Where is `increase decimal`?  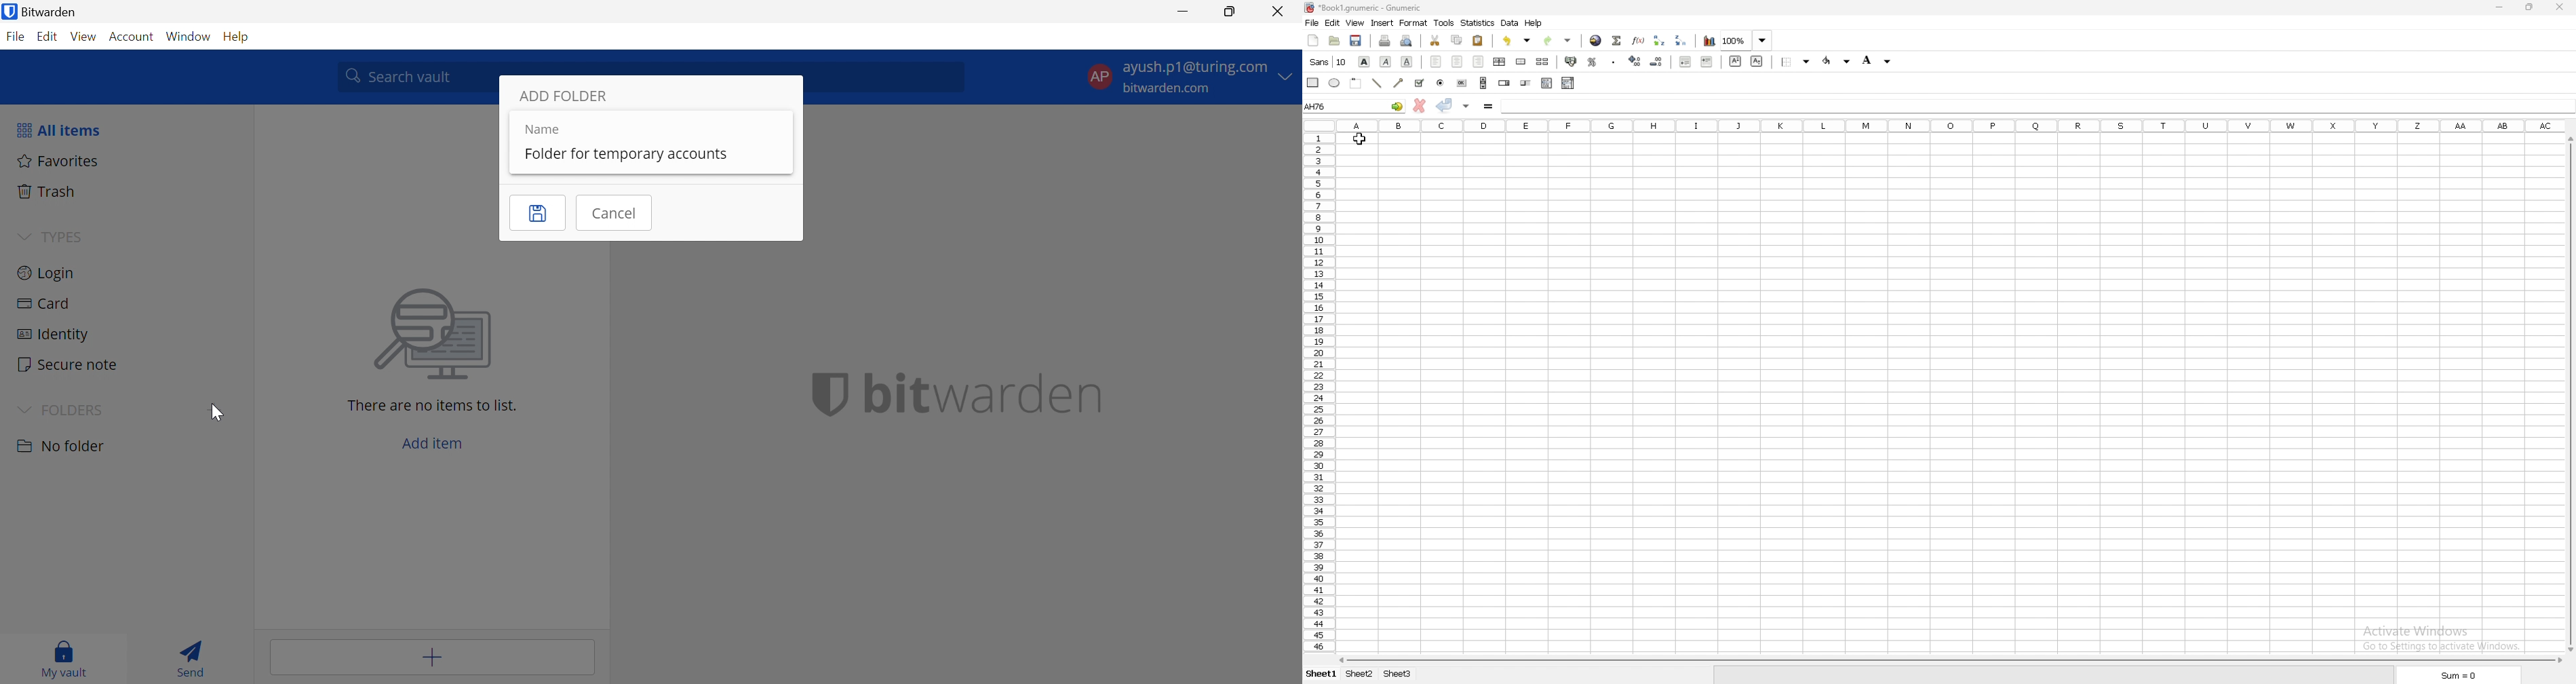
increase decimal is located at coordinates (1634, 61).